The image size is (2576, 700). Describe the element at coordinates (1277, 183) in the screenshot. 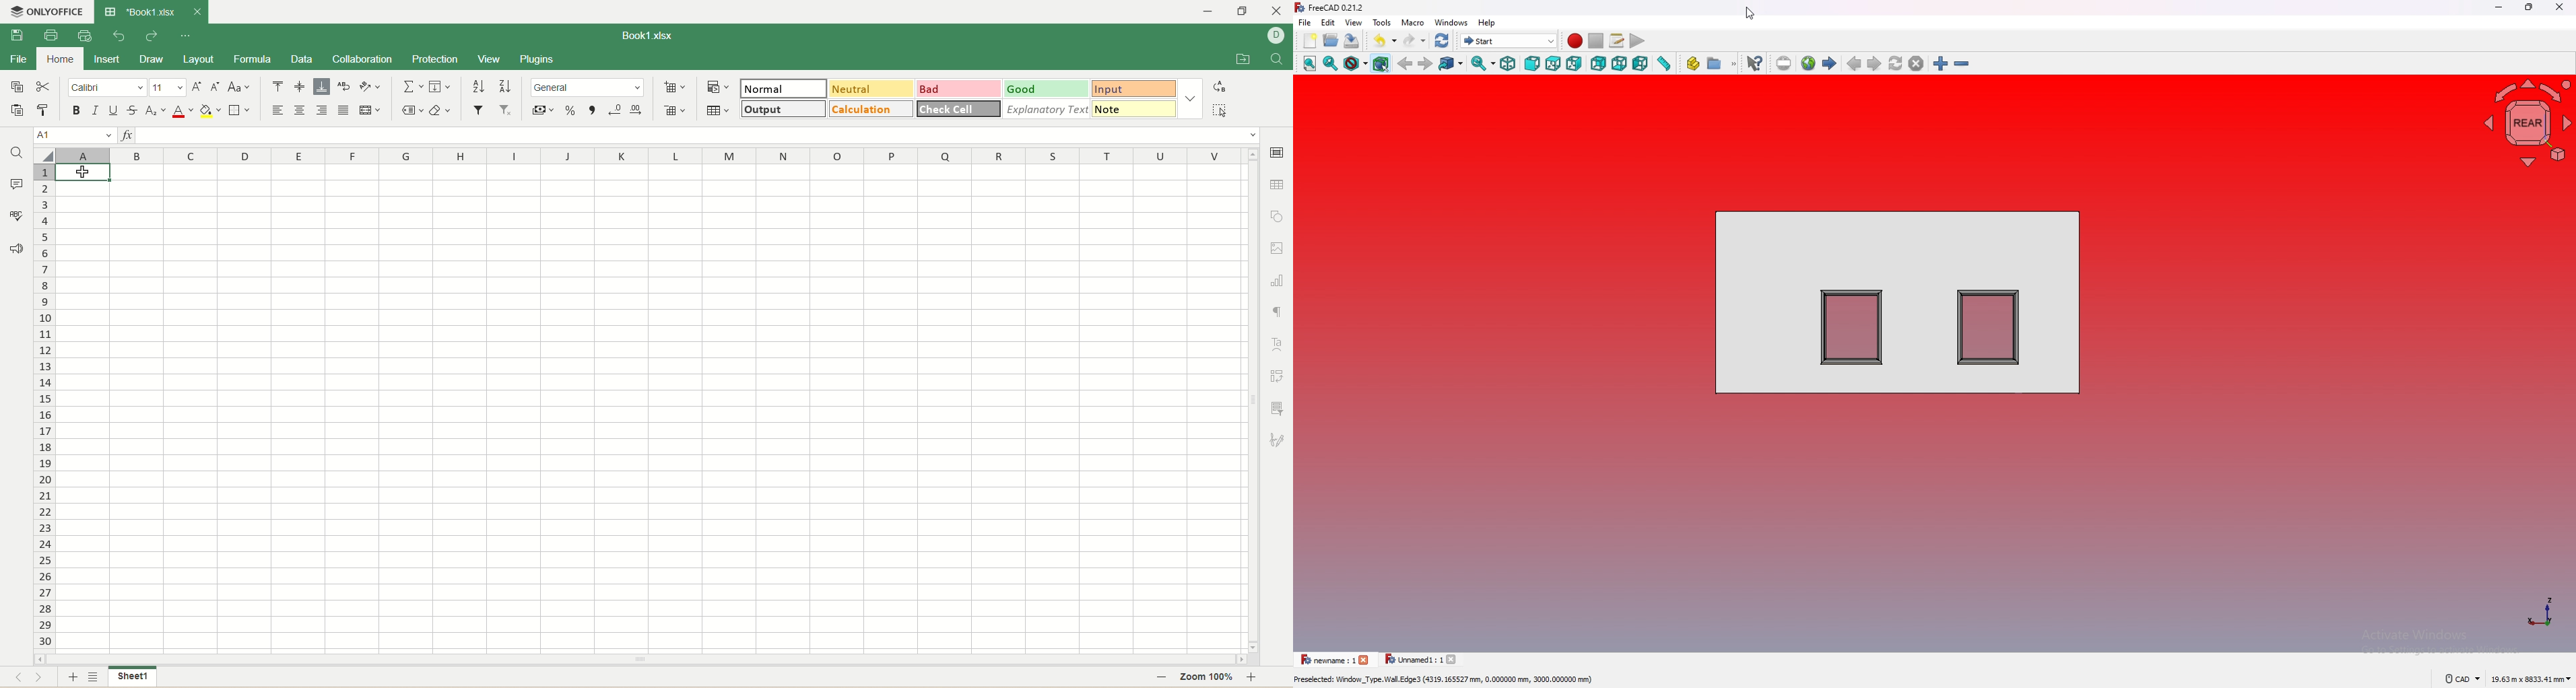

I see `table` at that location.